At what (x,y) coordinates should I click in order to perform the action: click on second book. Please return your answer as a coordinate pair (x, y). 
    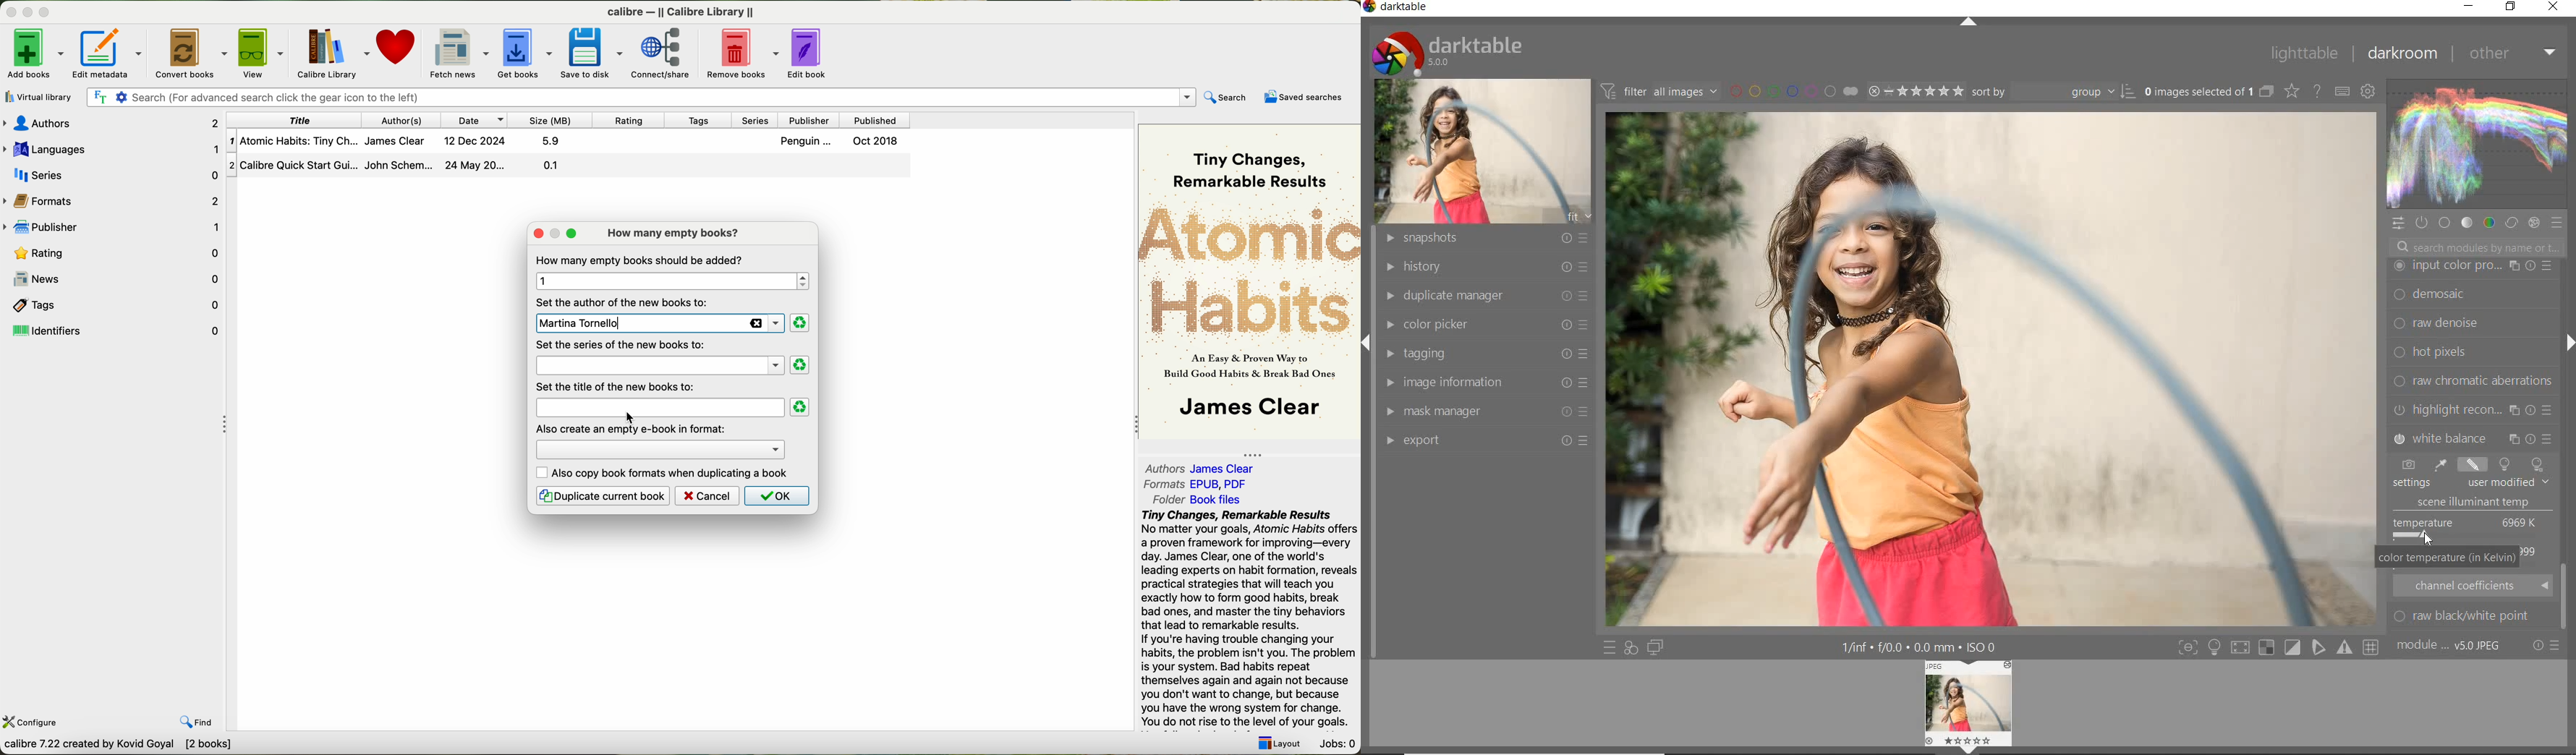
    Looking at the image, I should click on (567, 167).